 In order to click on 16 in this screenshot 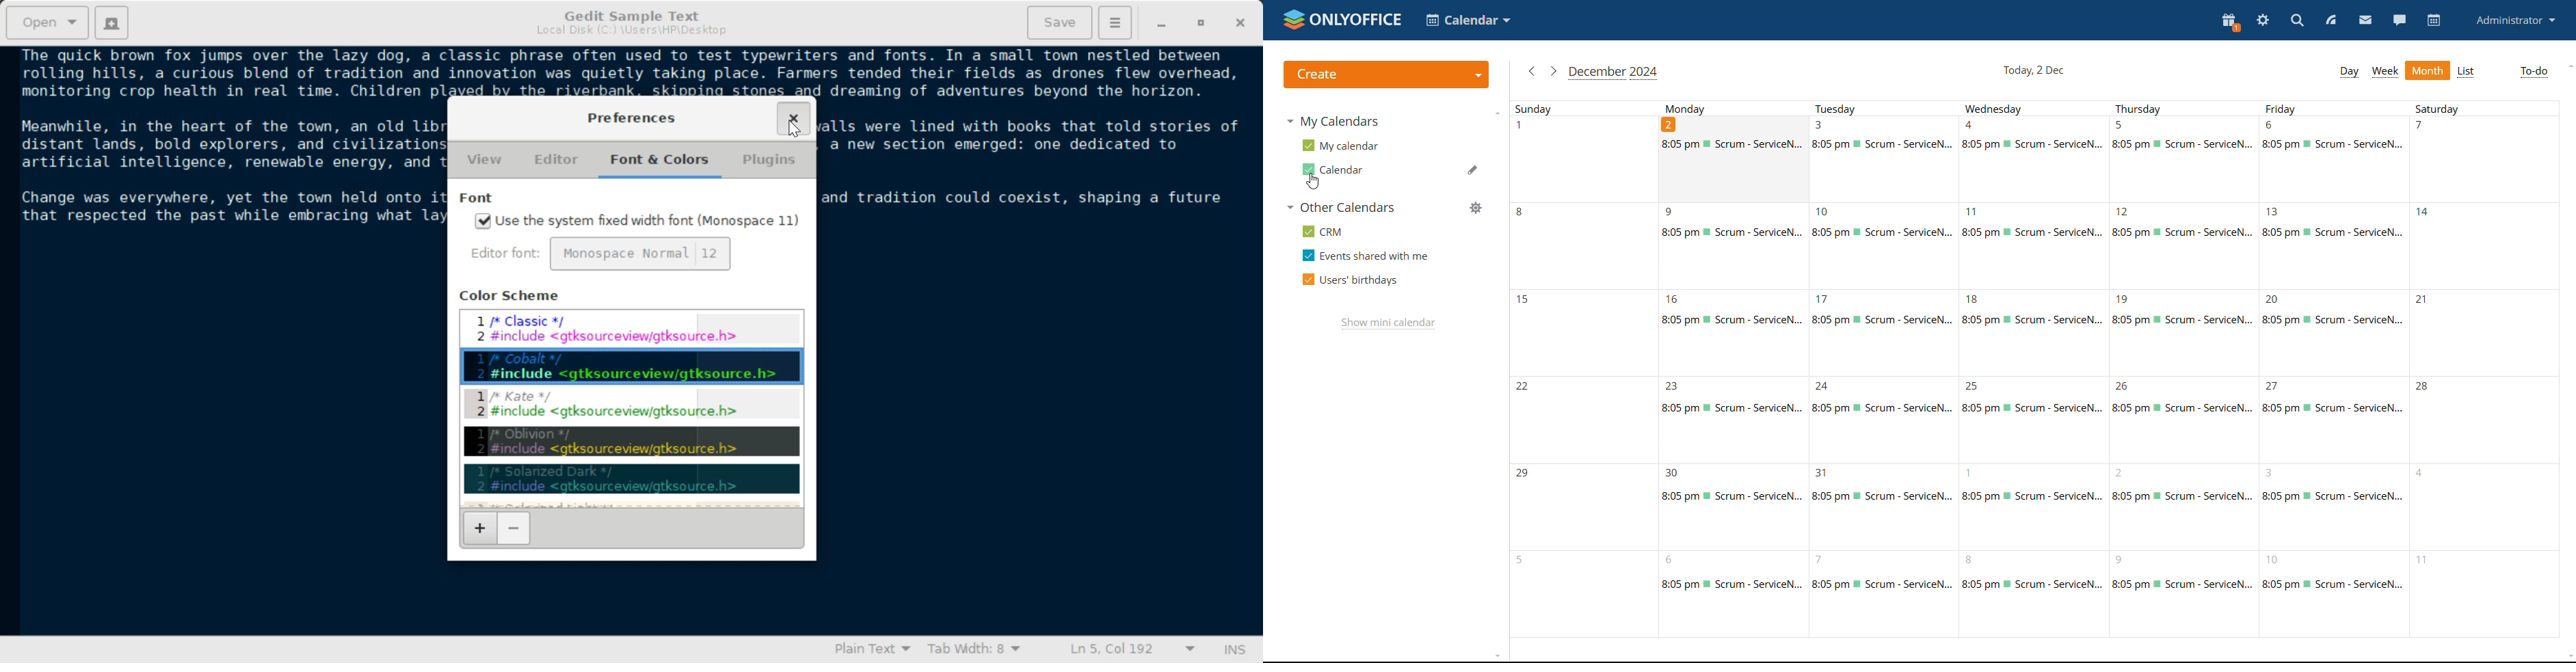, I will do `click(1734, 330)`.